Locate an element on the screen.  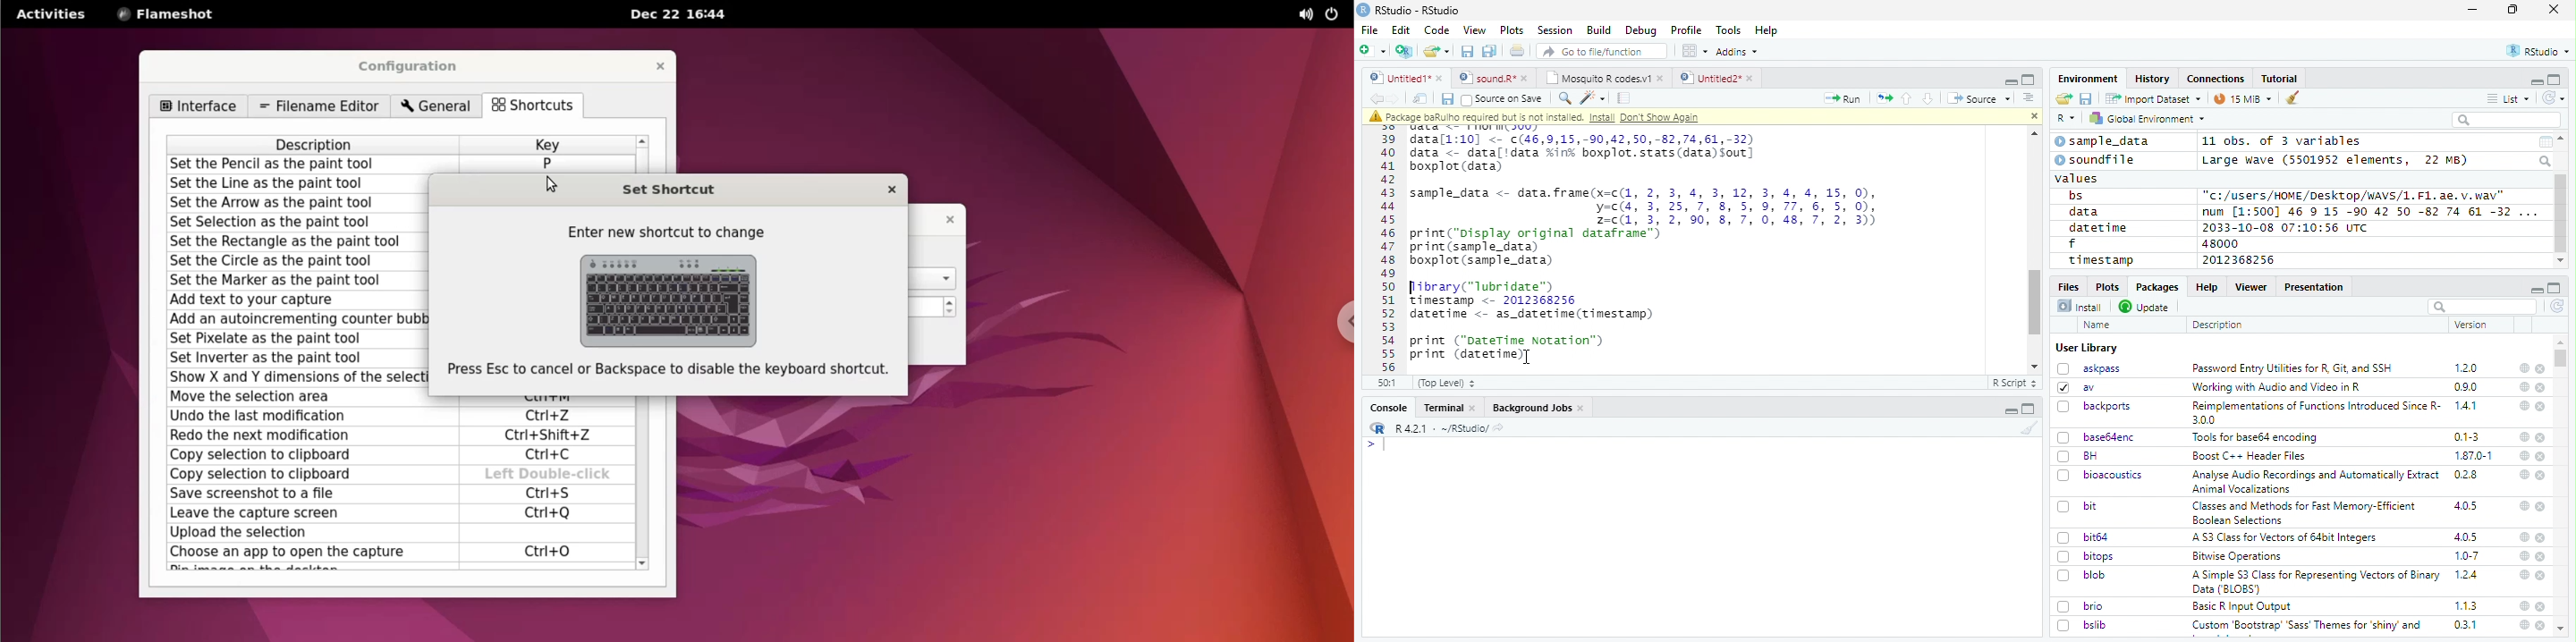
Connections is located at coordinates (2215, 79).